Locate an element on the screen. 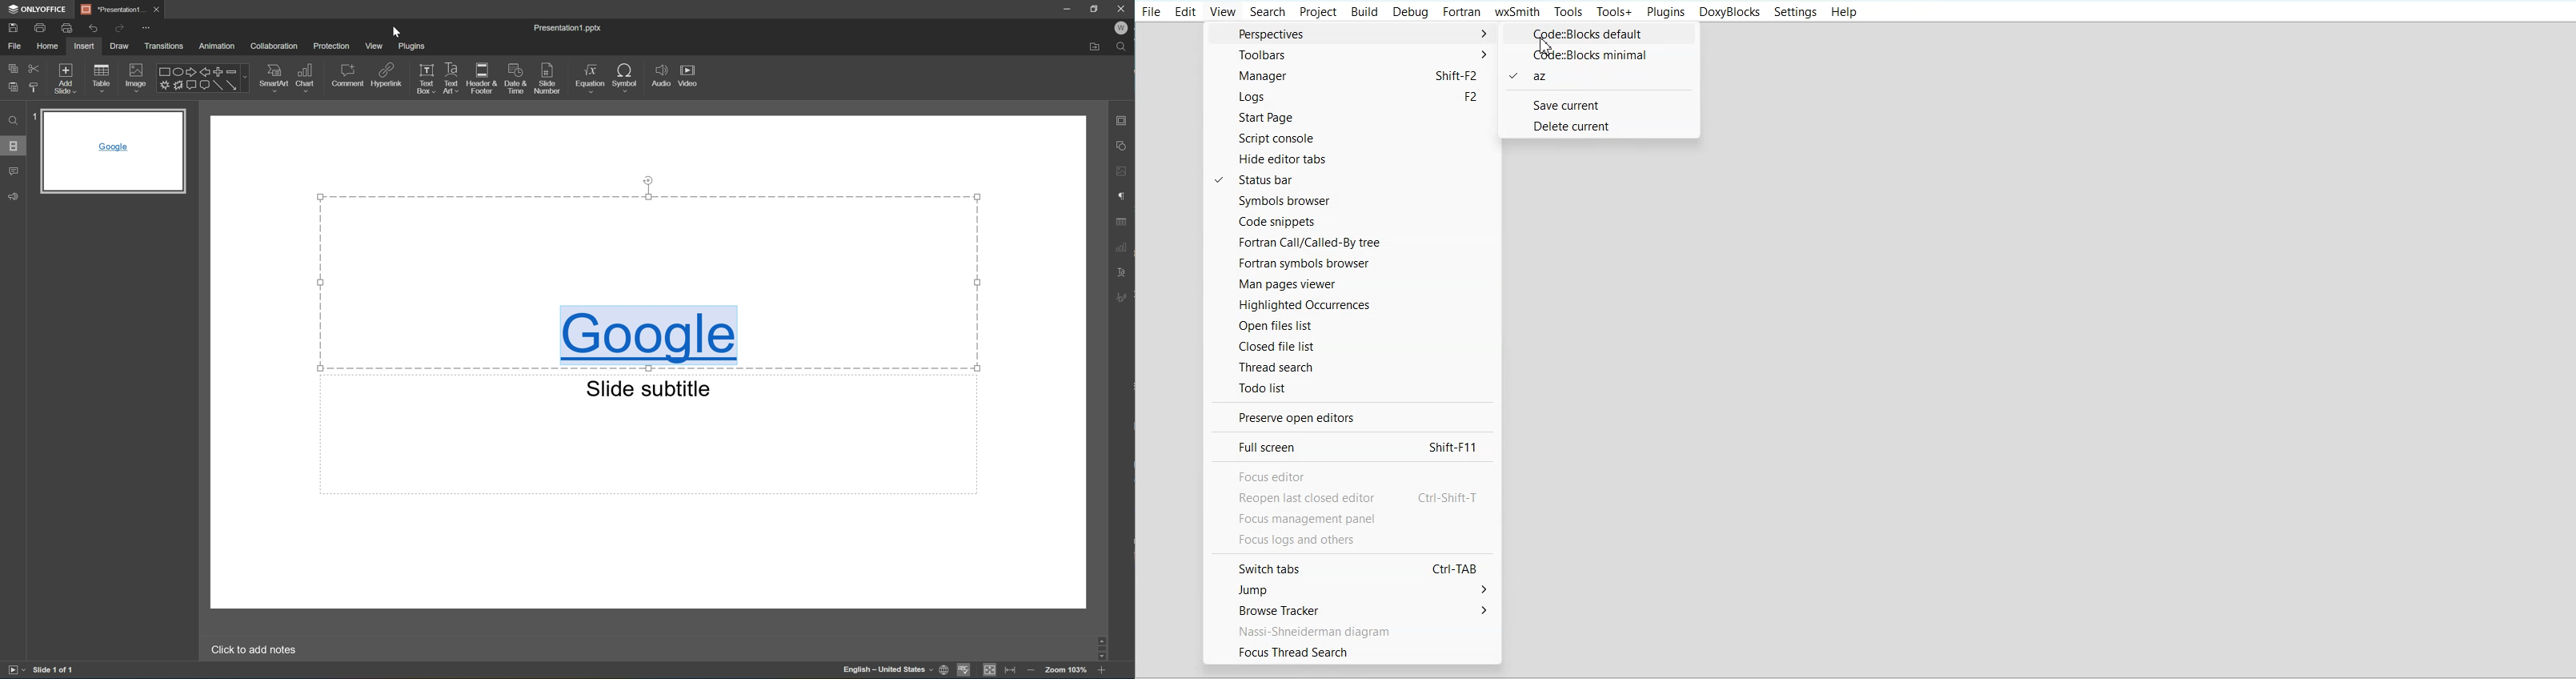  Tools is located at coordinates (1568, 11).